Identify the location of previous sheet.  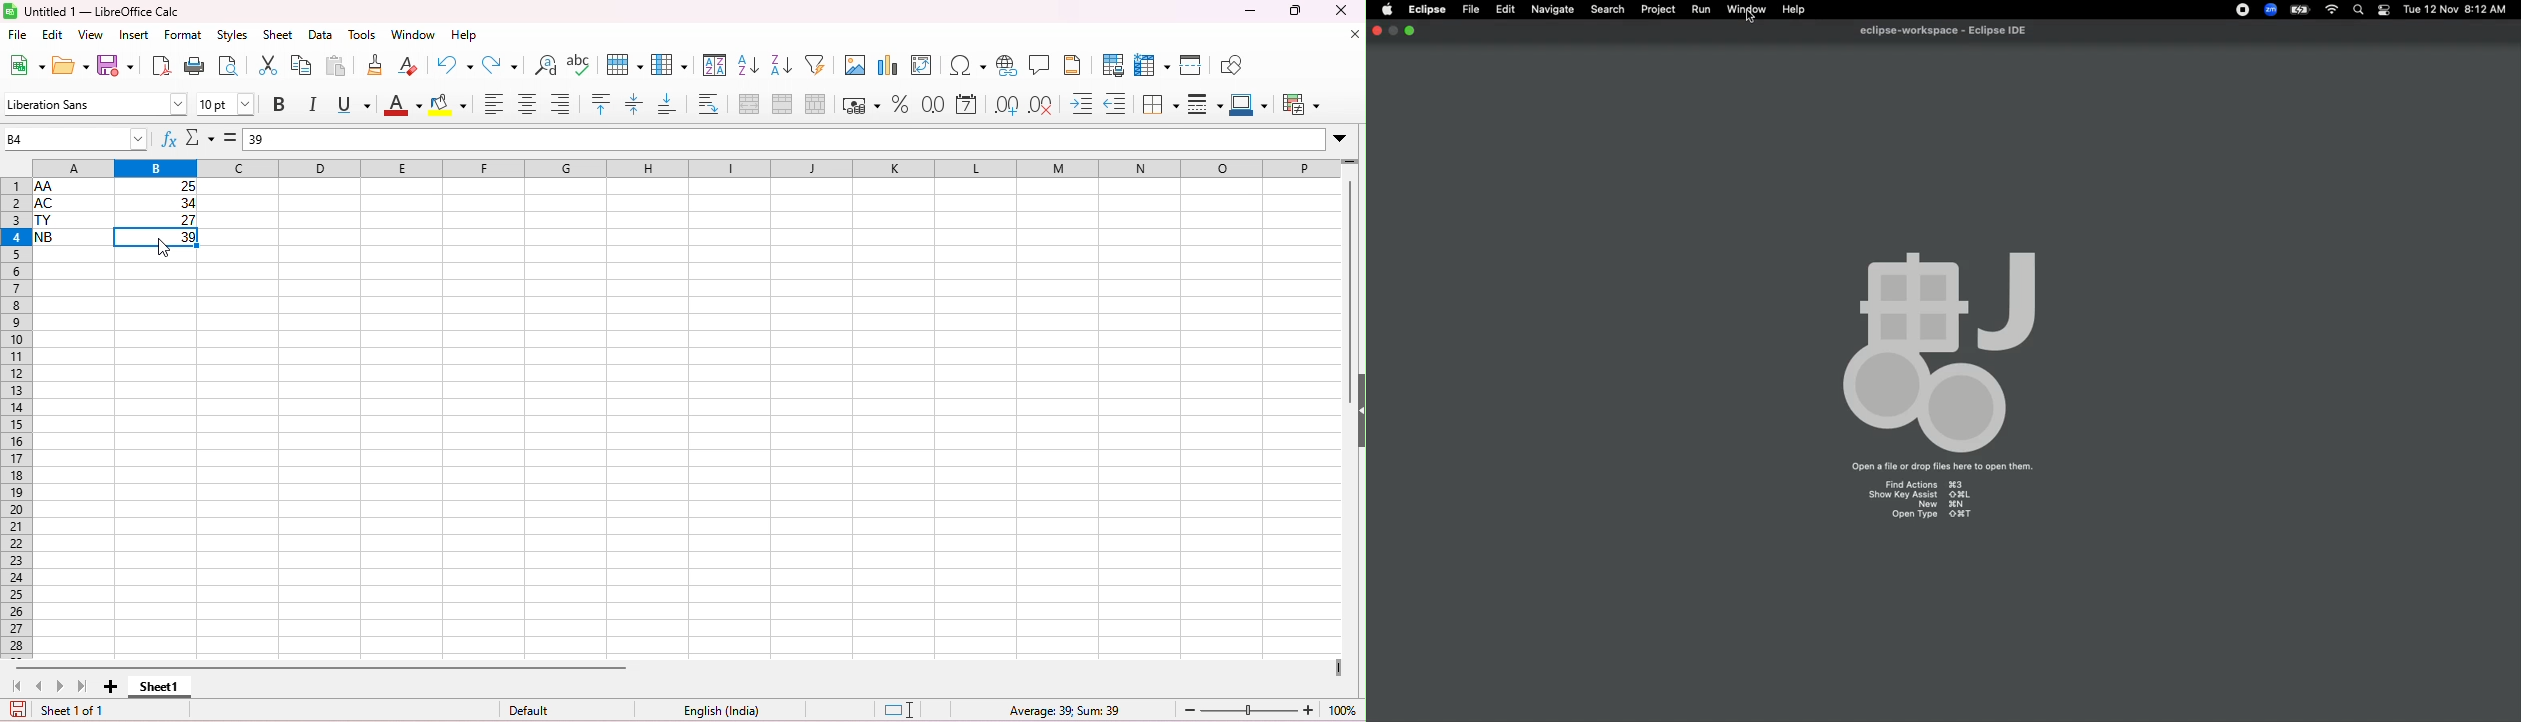
(41, 686).